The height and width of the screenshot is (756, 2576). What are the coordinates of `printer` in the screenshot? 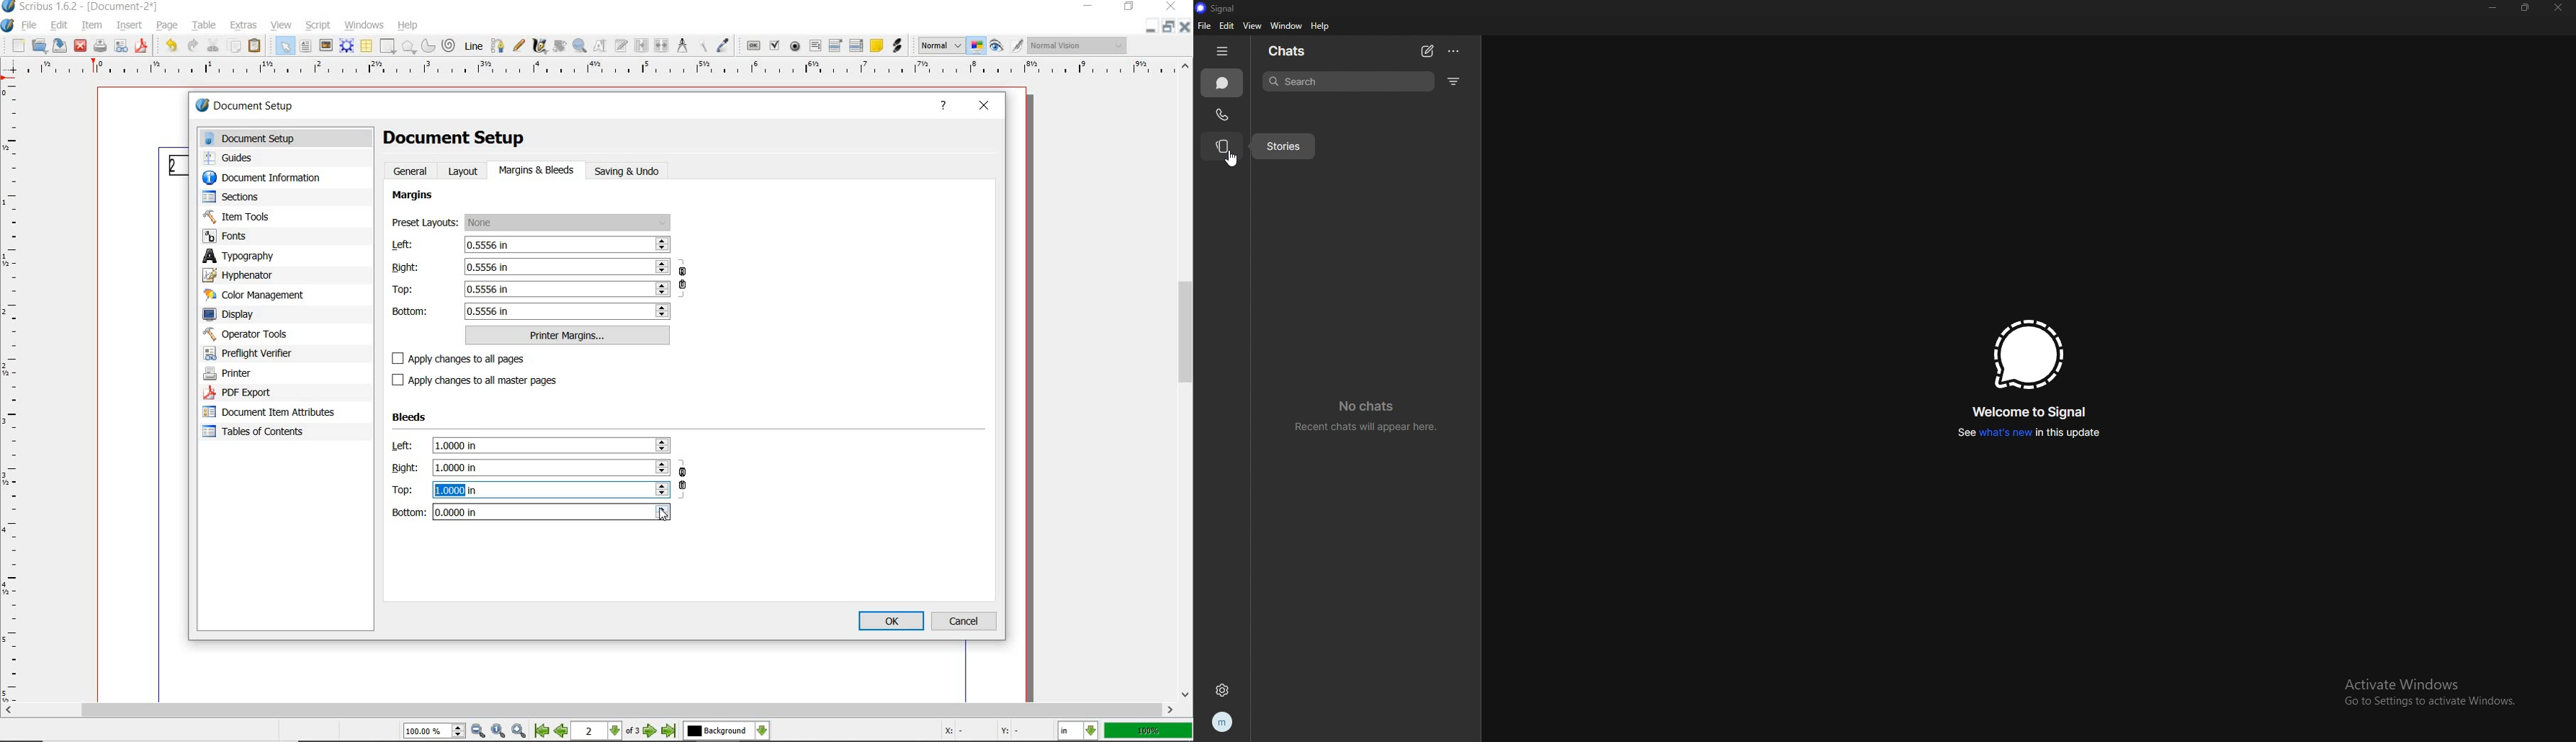 It's located at (230, 373).